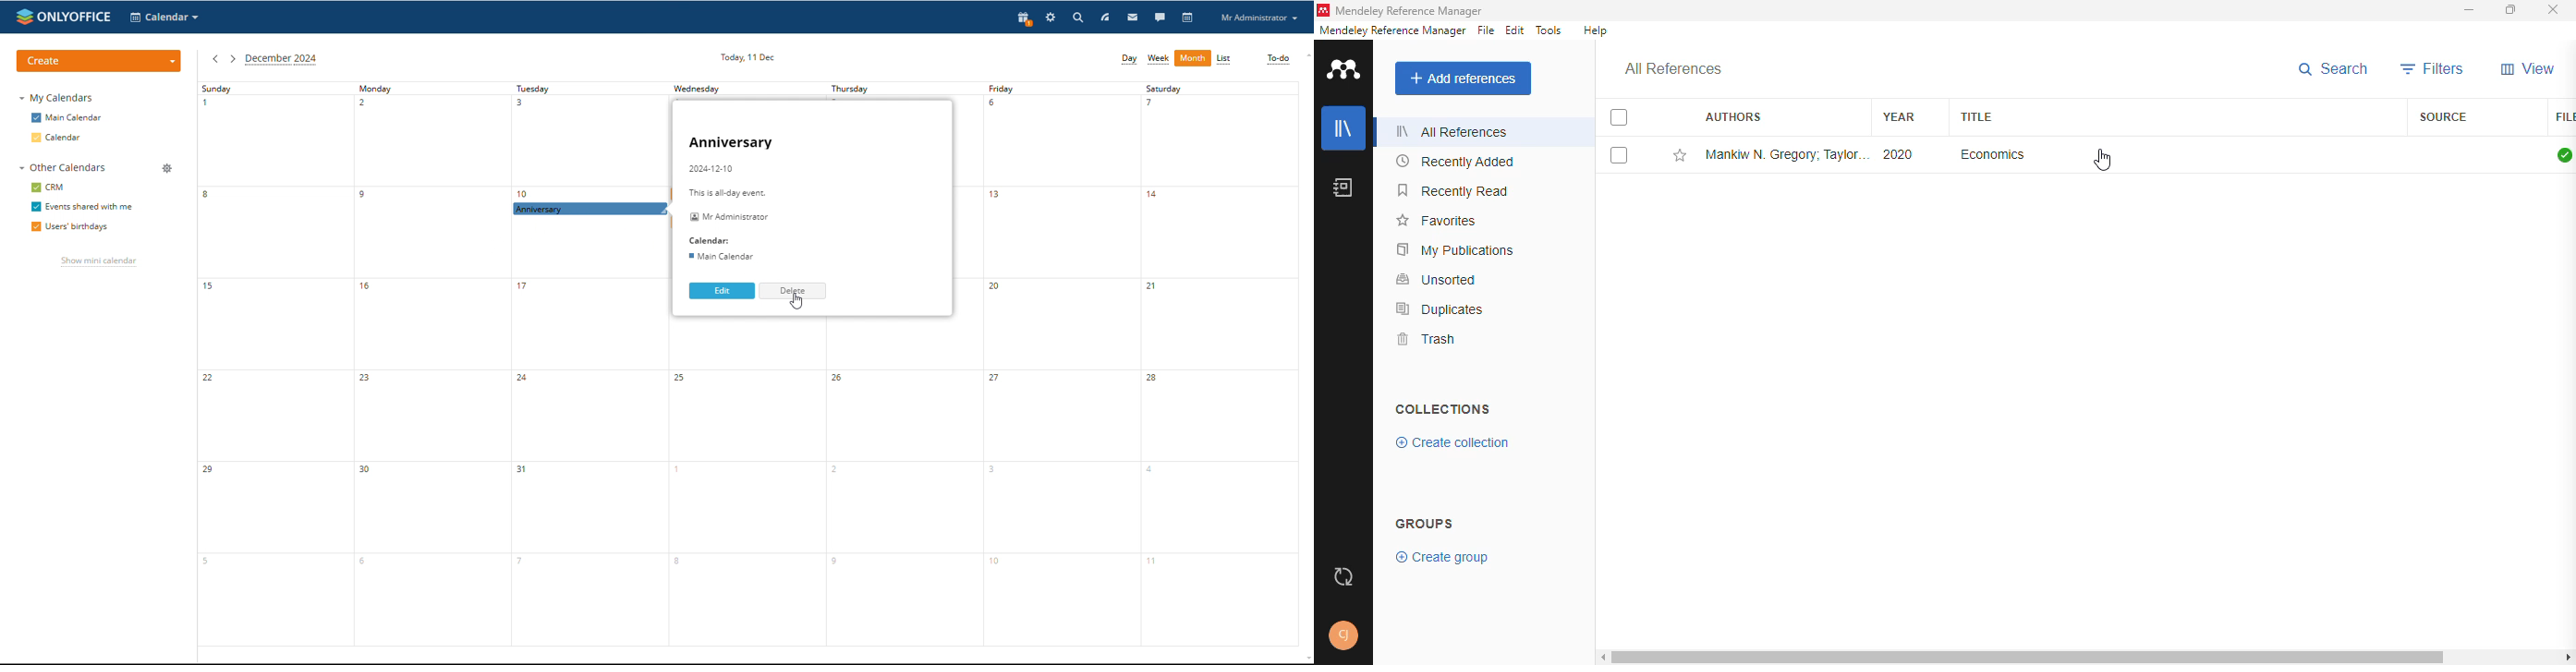 The width and height of the screenshot is (2576, 672). What do you see at coordinates (1408, 12) in the screenshot?
I see `mendeley reference manager` at bounding box center [1408, 12].